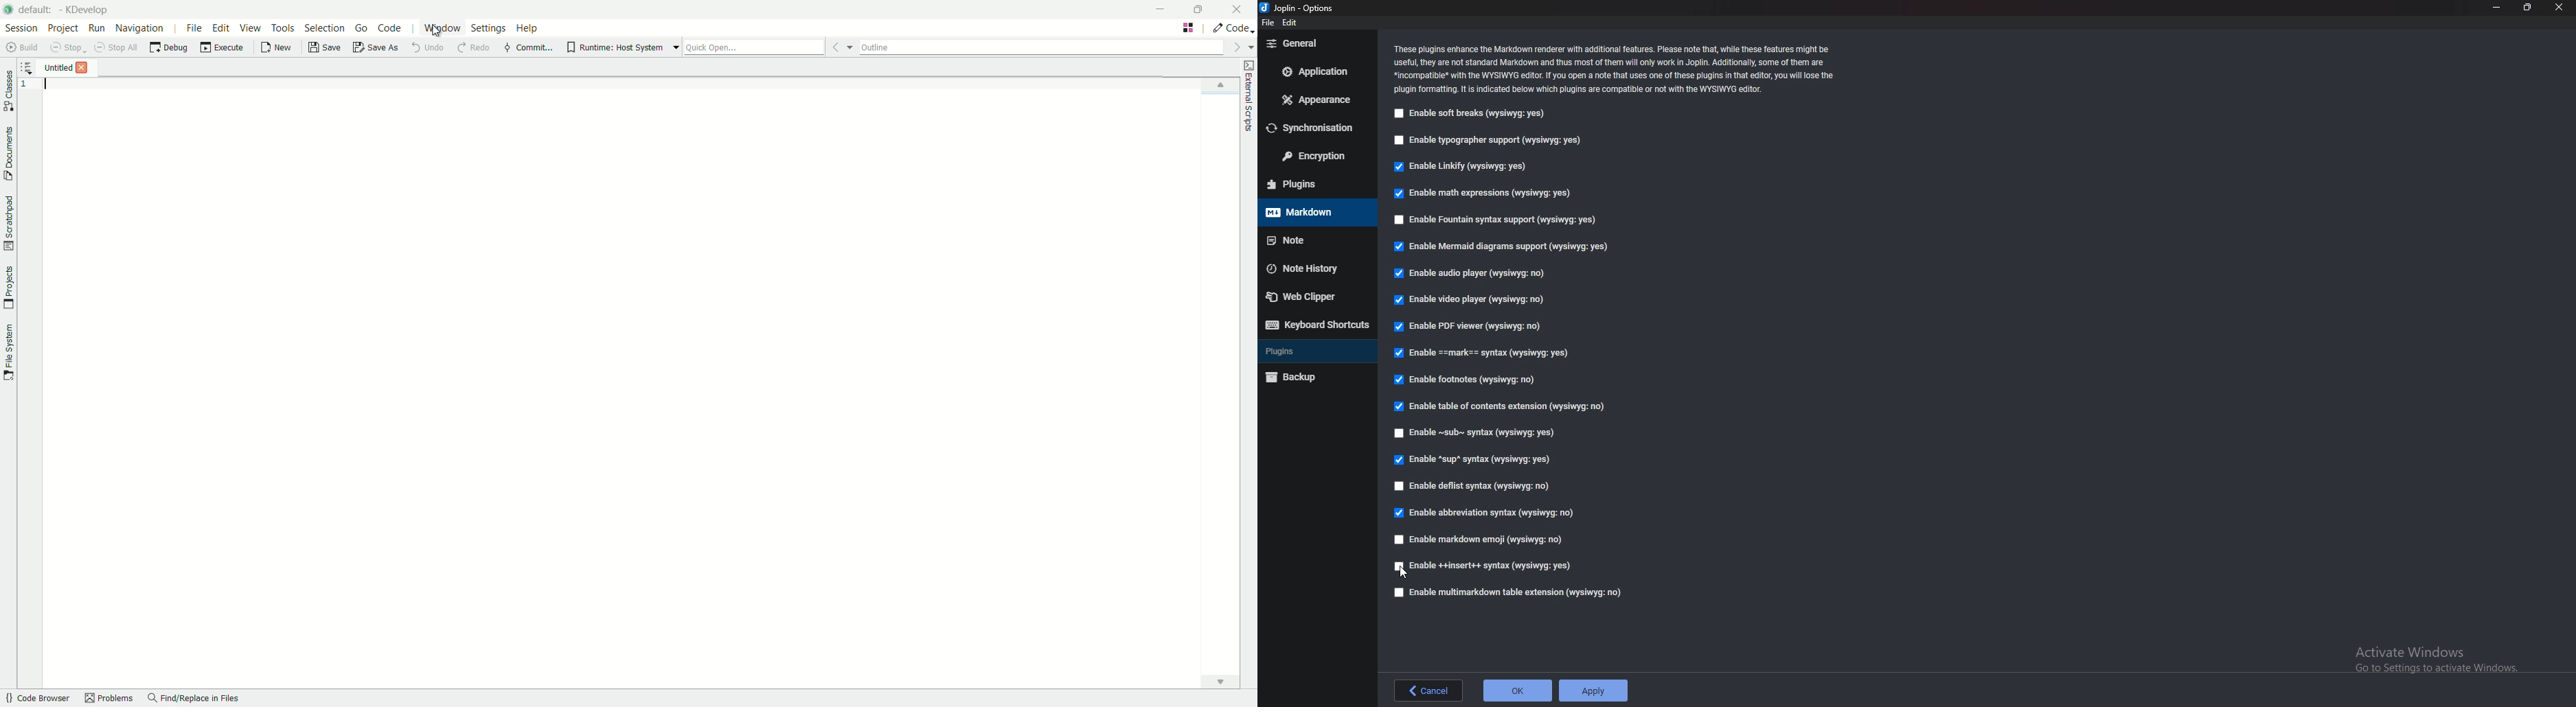 The width and height of the screenshot is (2576, 728). Describe the element at coordinates (1466, 166) in the screenshot. I see `Enable Linkify (wysiwyg: yes)` at that location.